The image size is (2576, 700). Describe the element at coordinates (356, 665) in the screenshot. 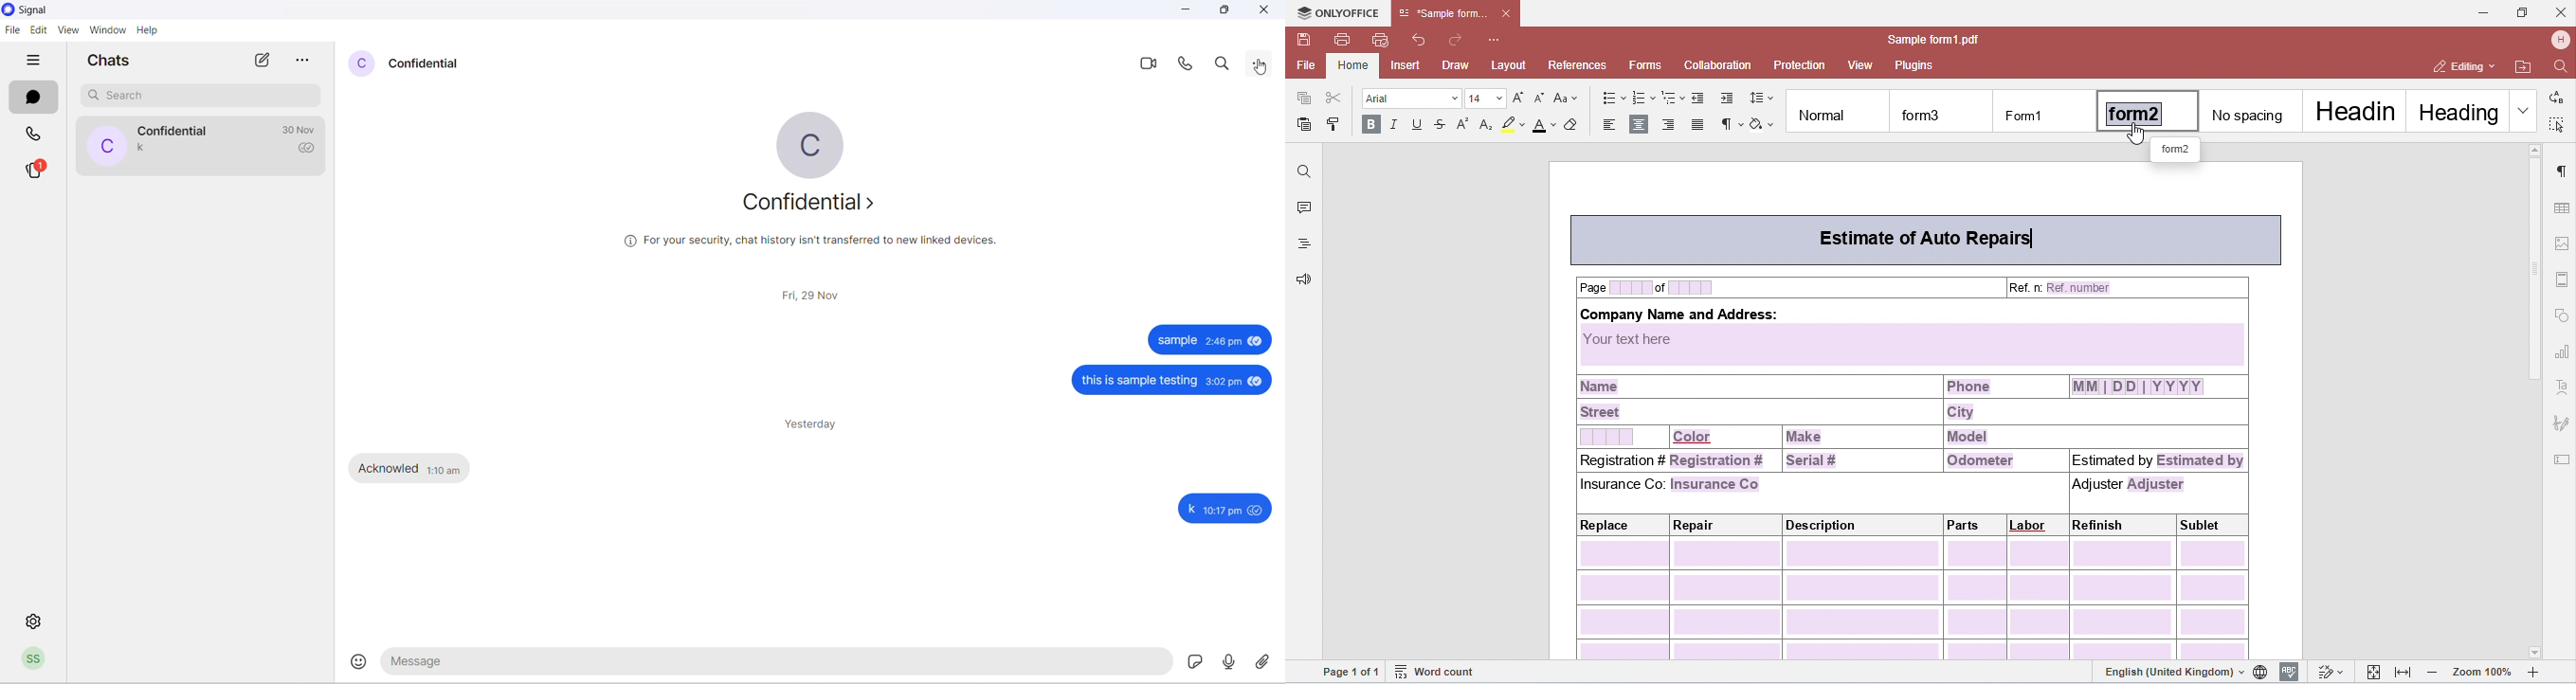

I see `emojis` at that location.